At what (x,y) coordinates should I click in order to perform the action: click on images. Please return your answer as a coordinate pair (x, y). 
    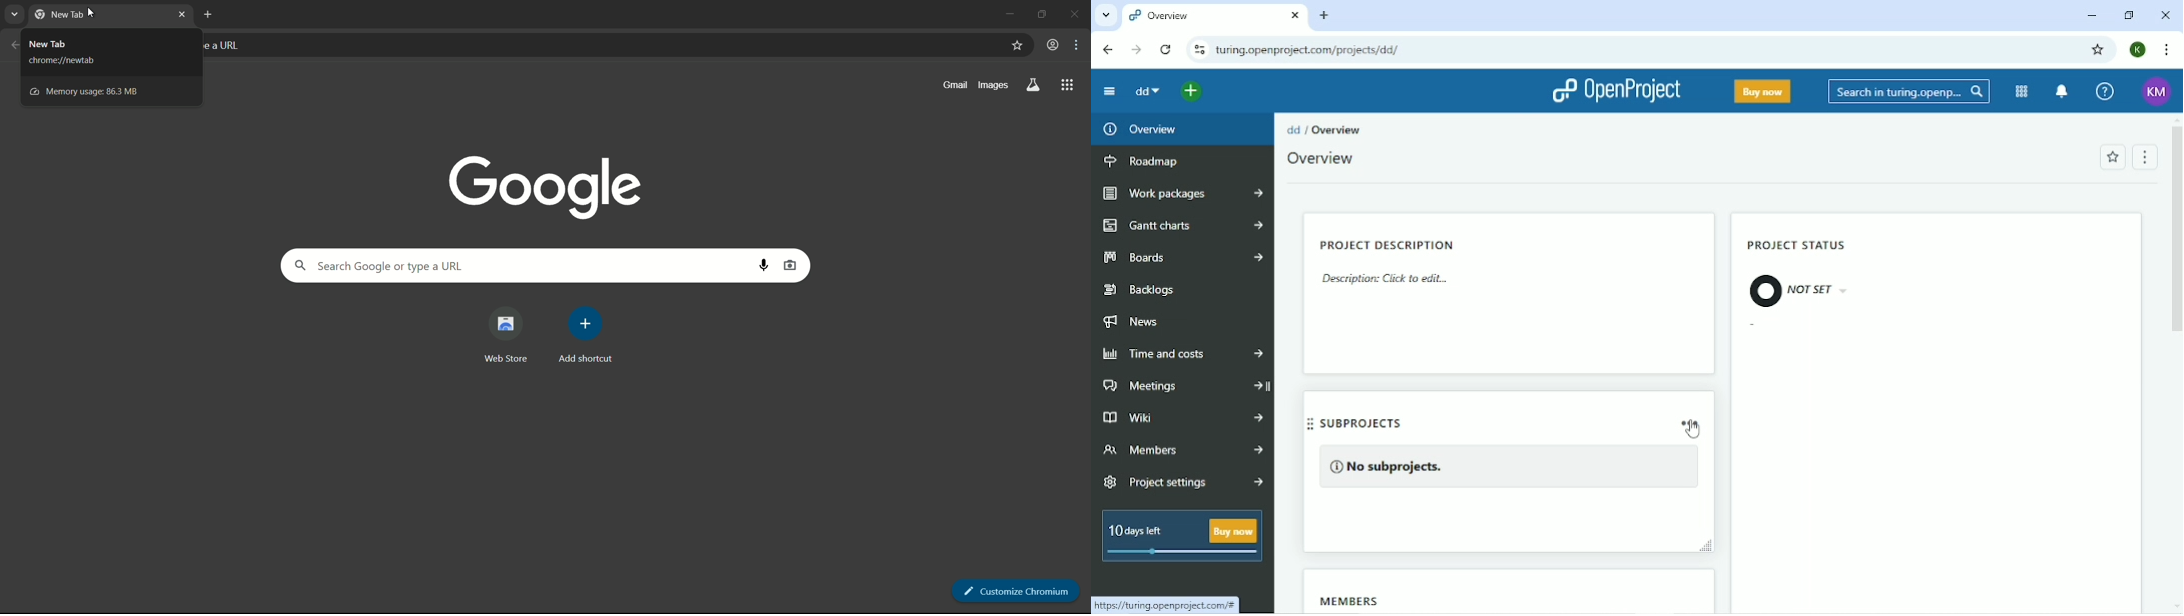
    Looking at the image, I should click on (991, 85).